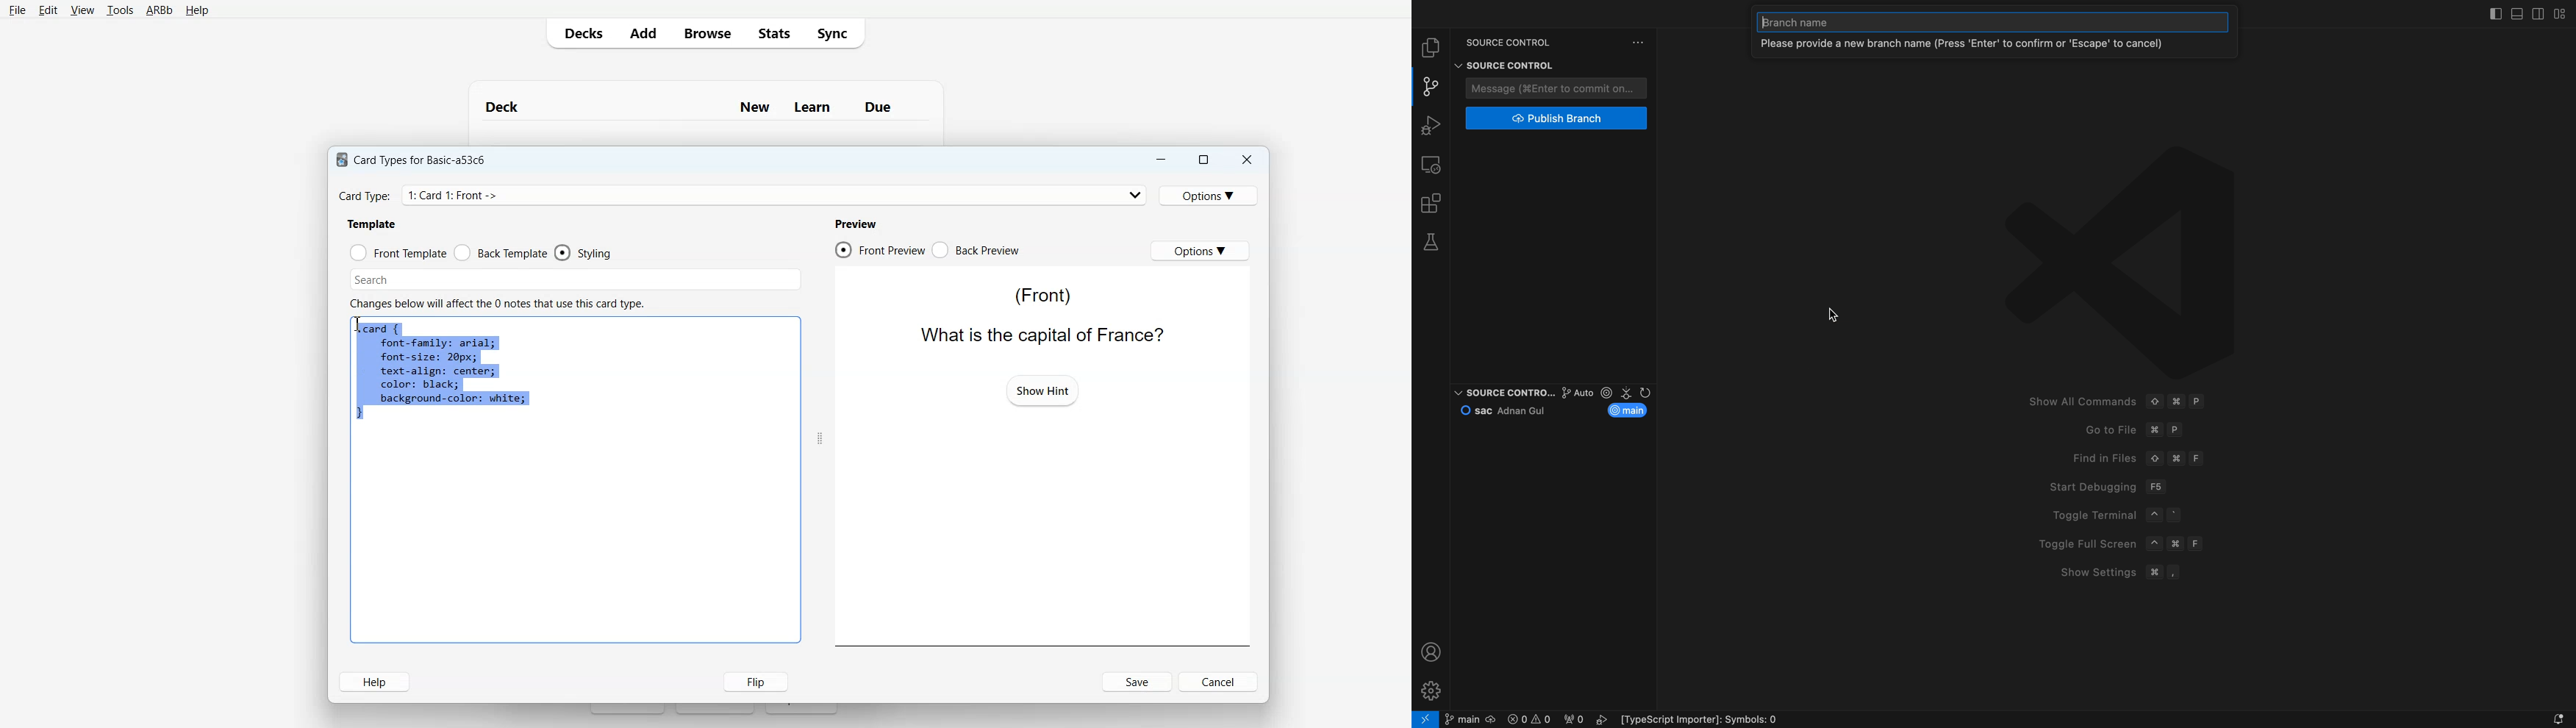 This screenshot has height=728, width=2576. Describe the element at coordinates (2518, 13) in the screenshot. I see `toggle primary bar` at that location.